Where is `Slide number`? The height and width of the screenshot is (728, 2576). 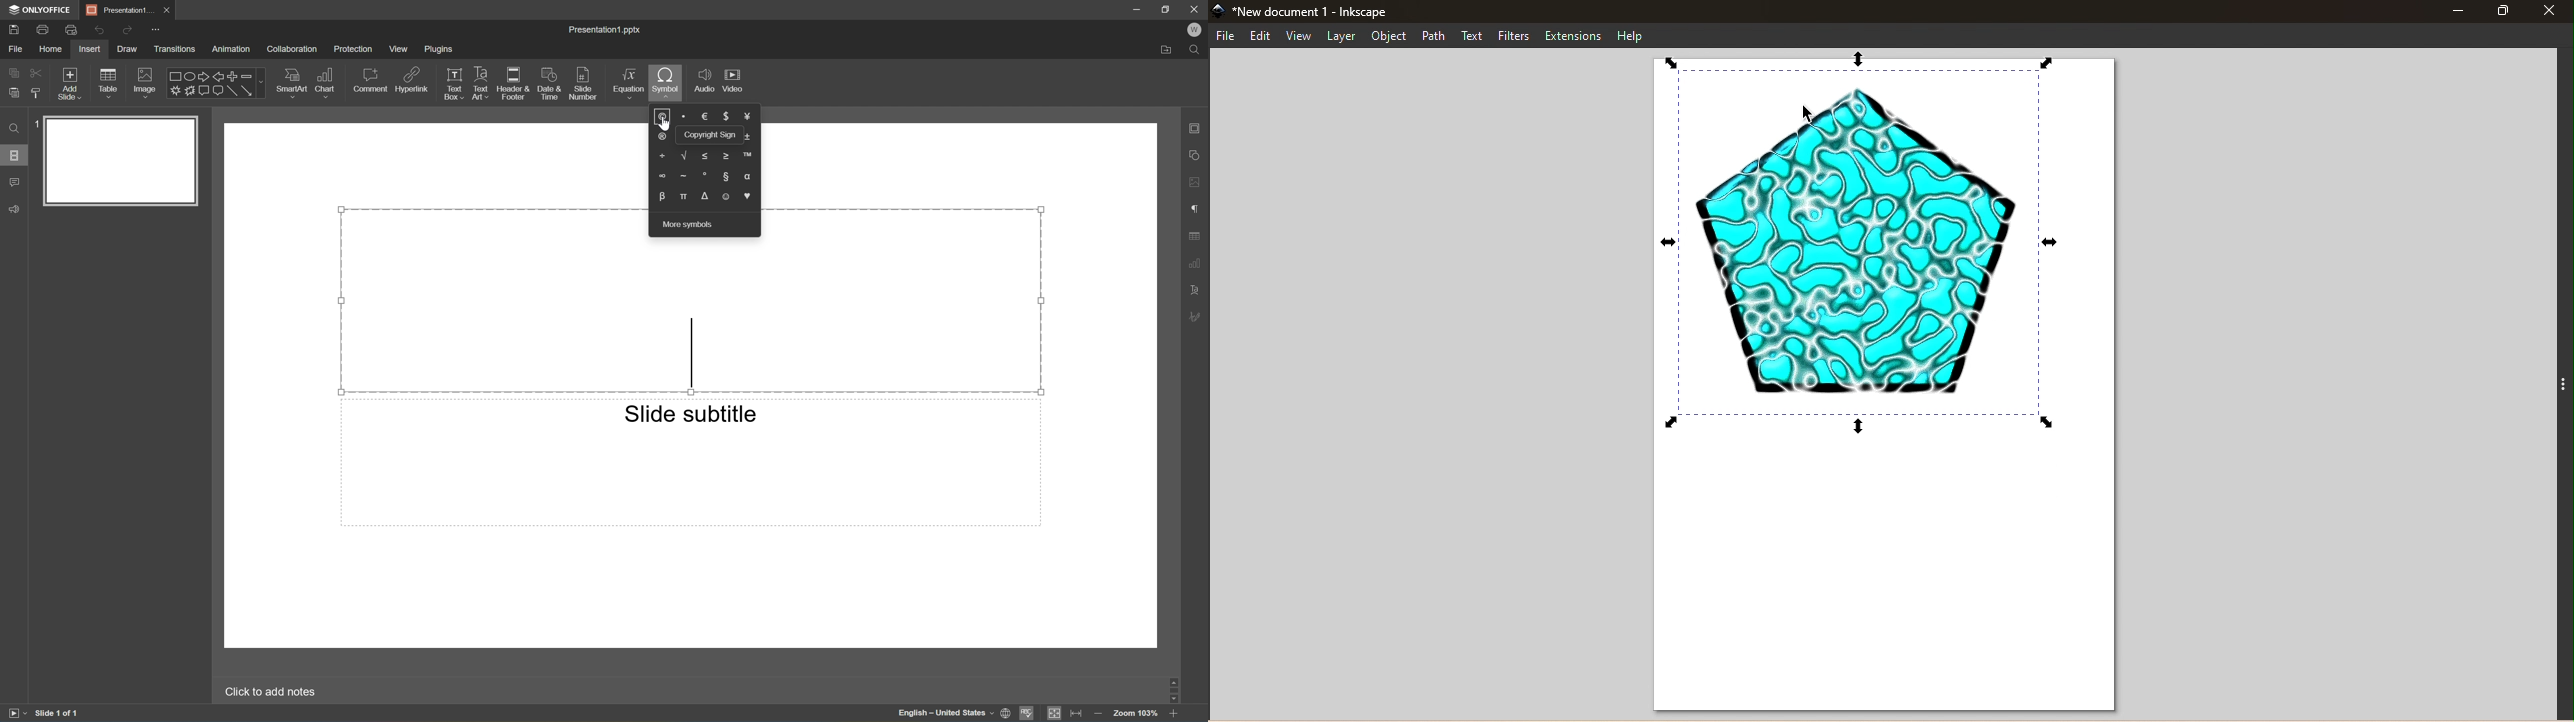 Slide number is located at coordinates (582, 82).